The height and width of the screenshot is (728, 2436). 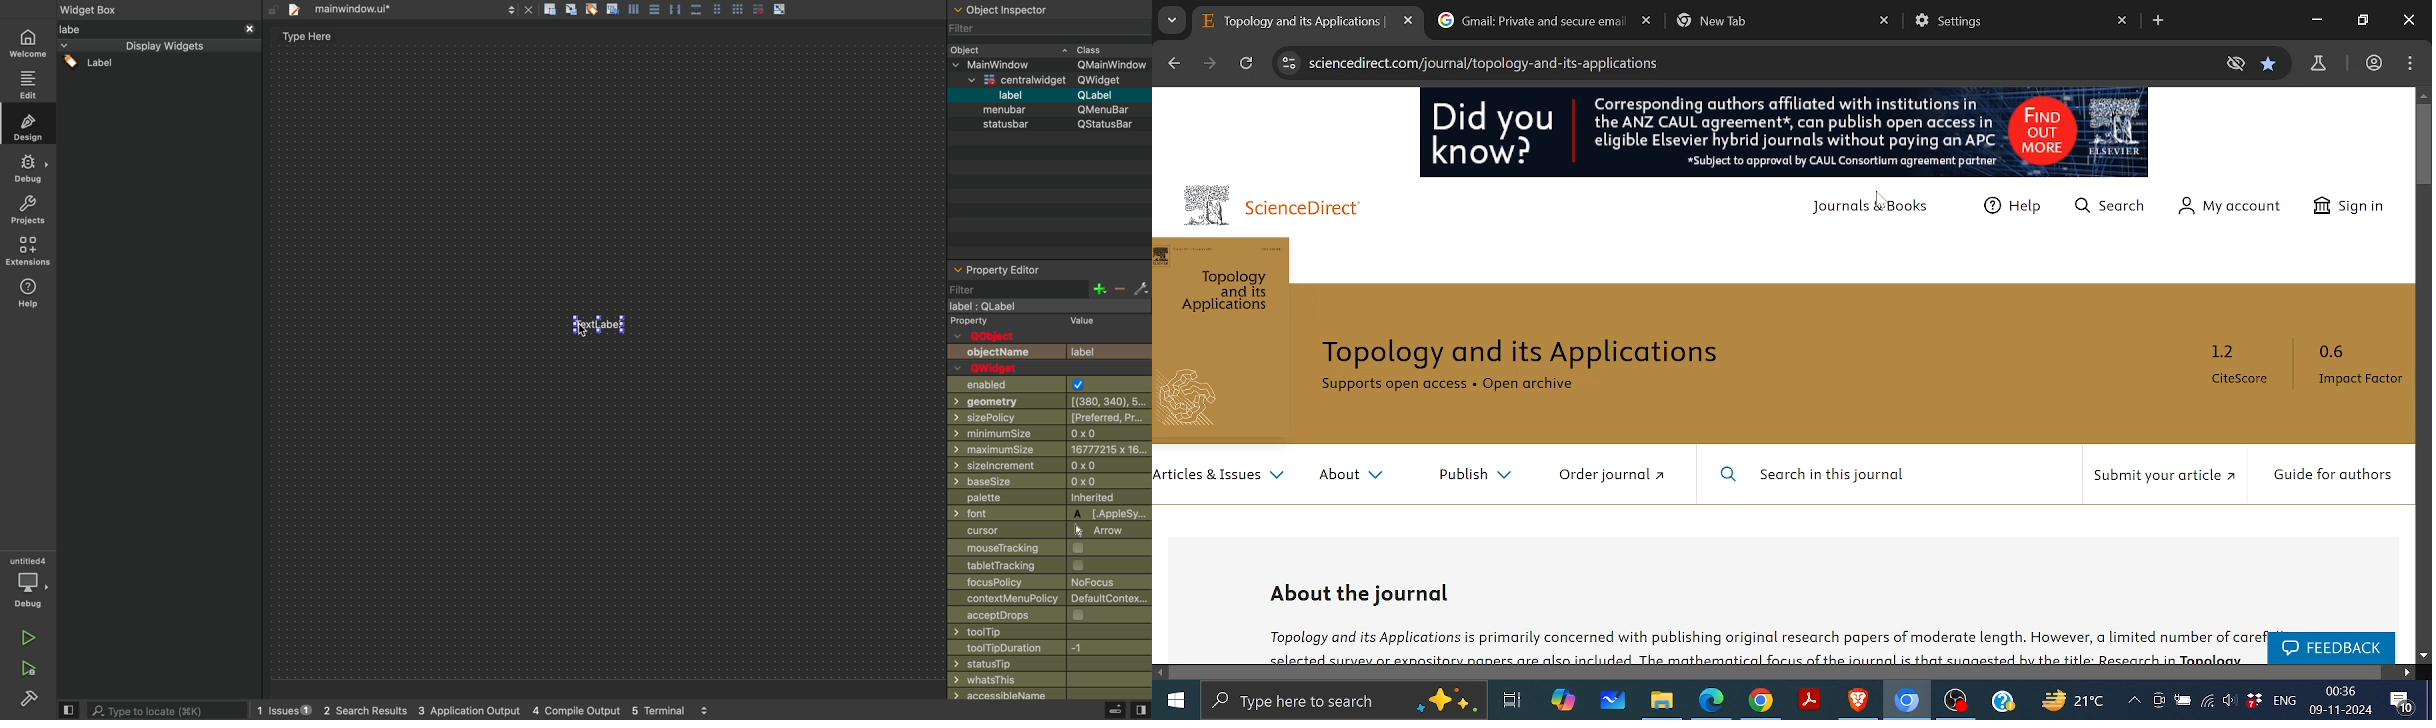 What do you see at coordinates (1077, 322) in the screenshot?
I see `value` at bounding box center [1077, 322].